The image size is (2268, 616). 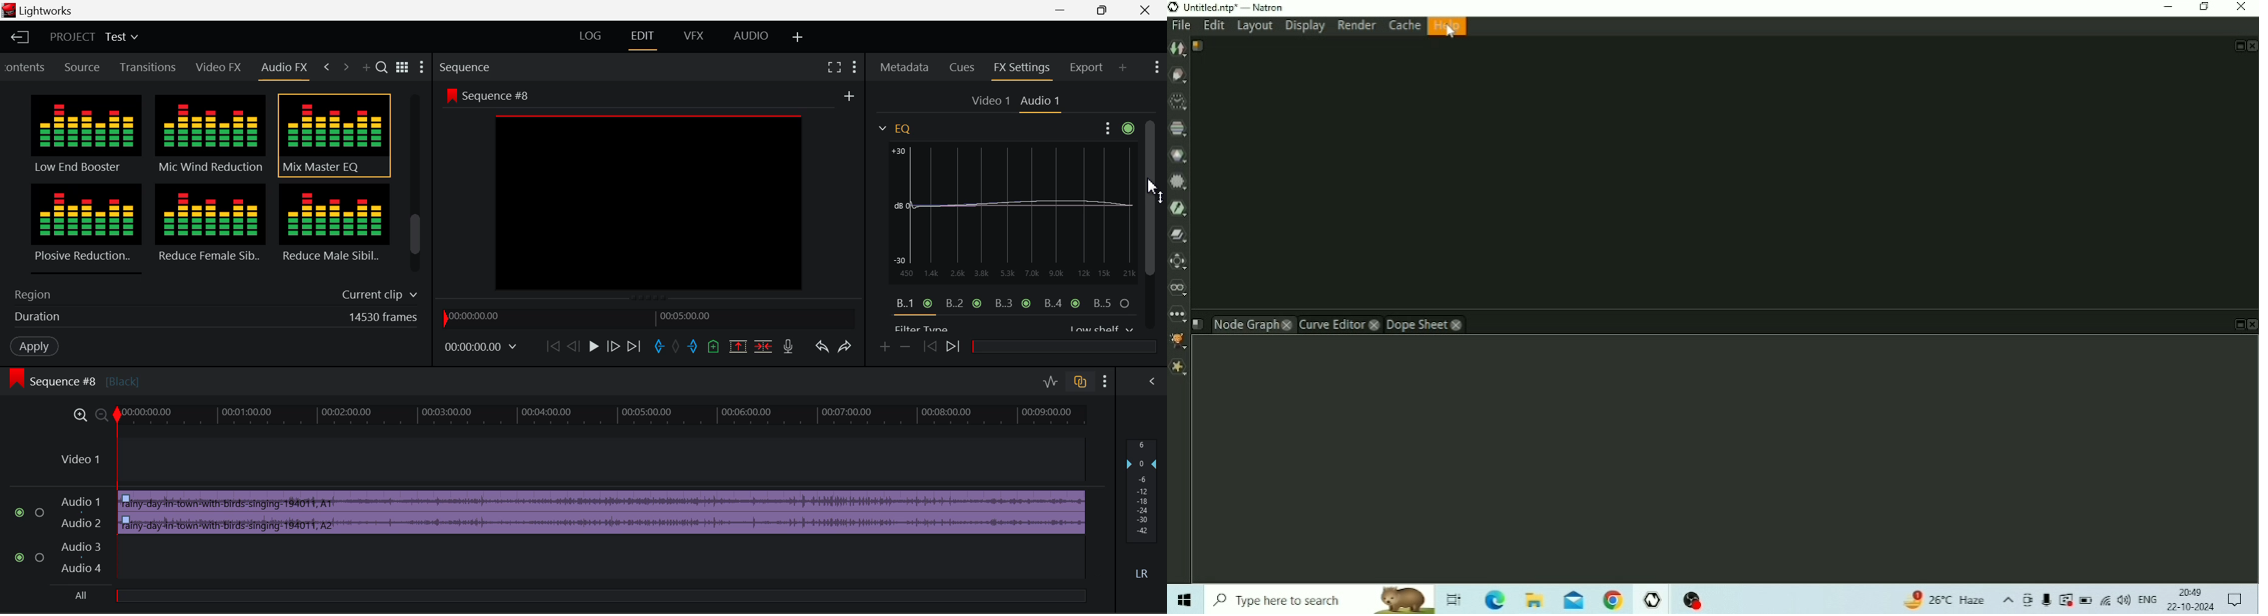 What do you see at coordinates (569, 461) in the screenshot?
I see `Video Layer` at bounding box center [569, 461].